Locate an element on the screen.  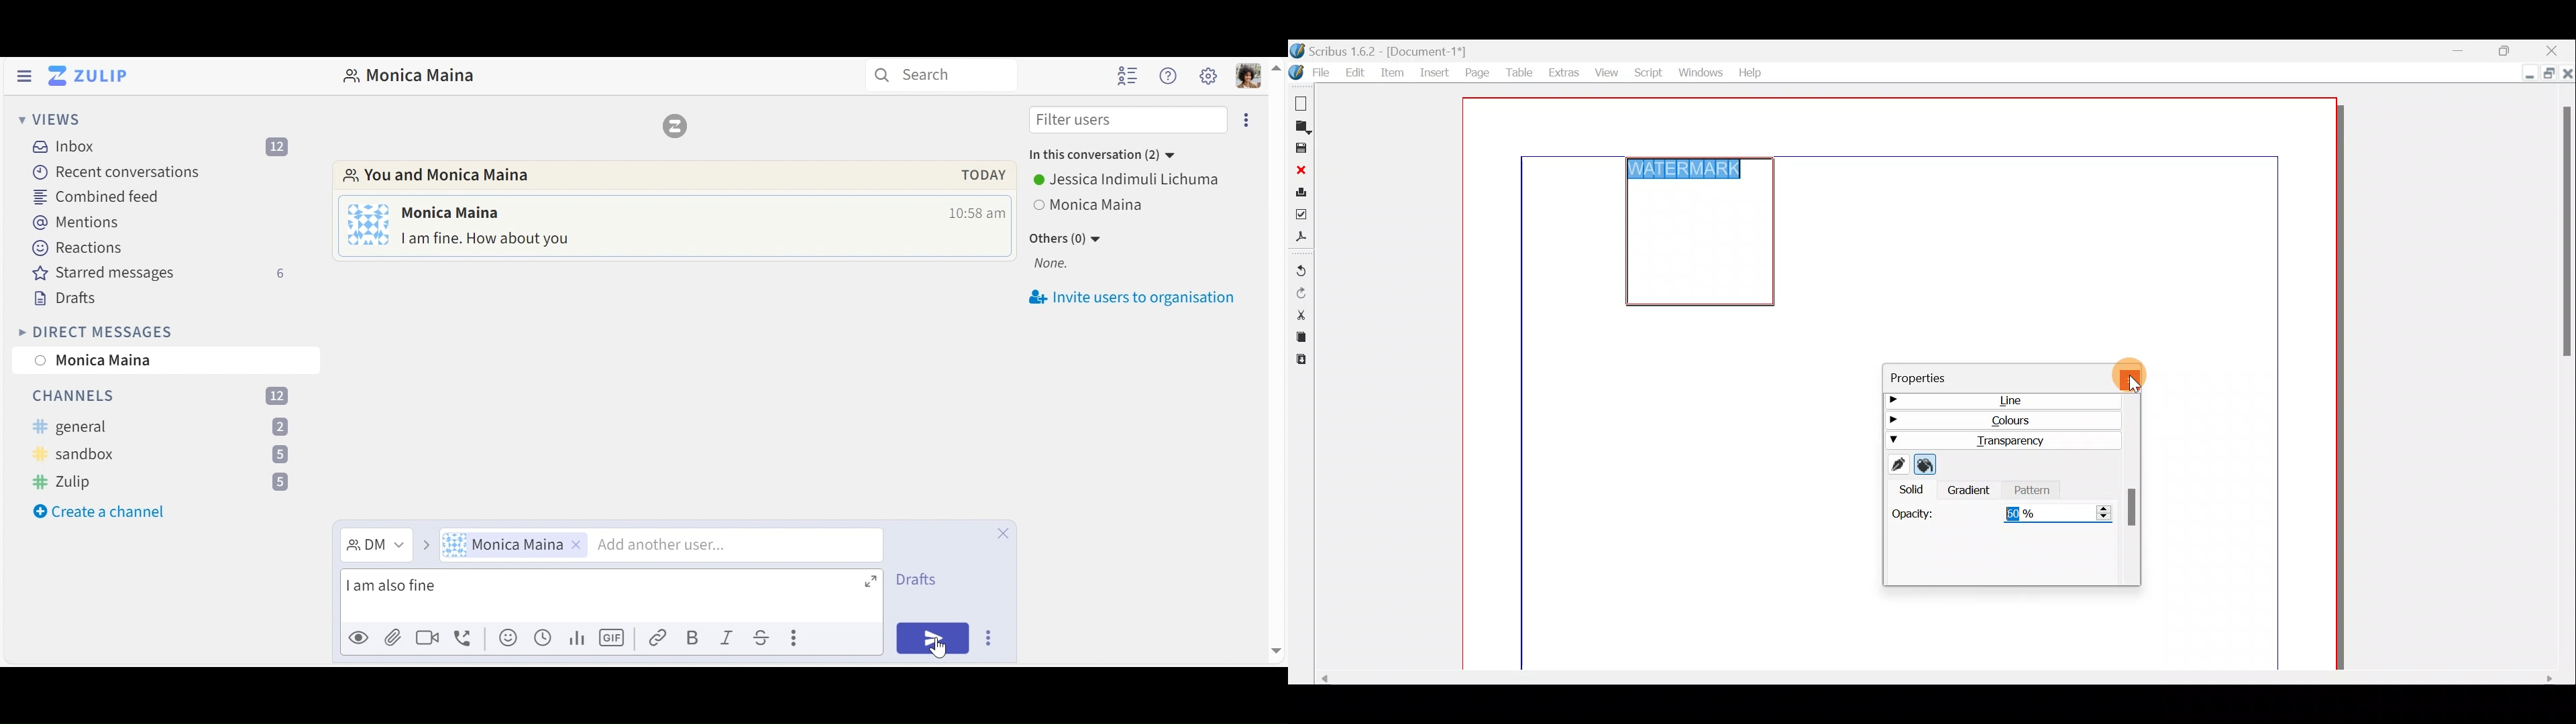
Recent Conversations is located at coordinates (119, 173).